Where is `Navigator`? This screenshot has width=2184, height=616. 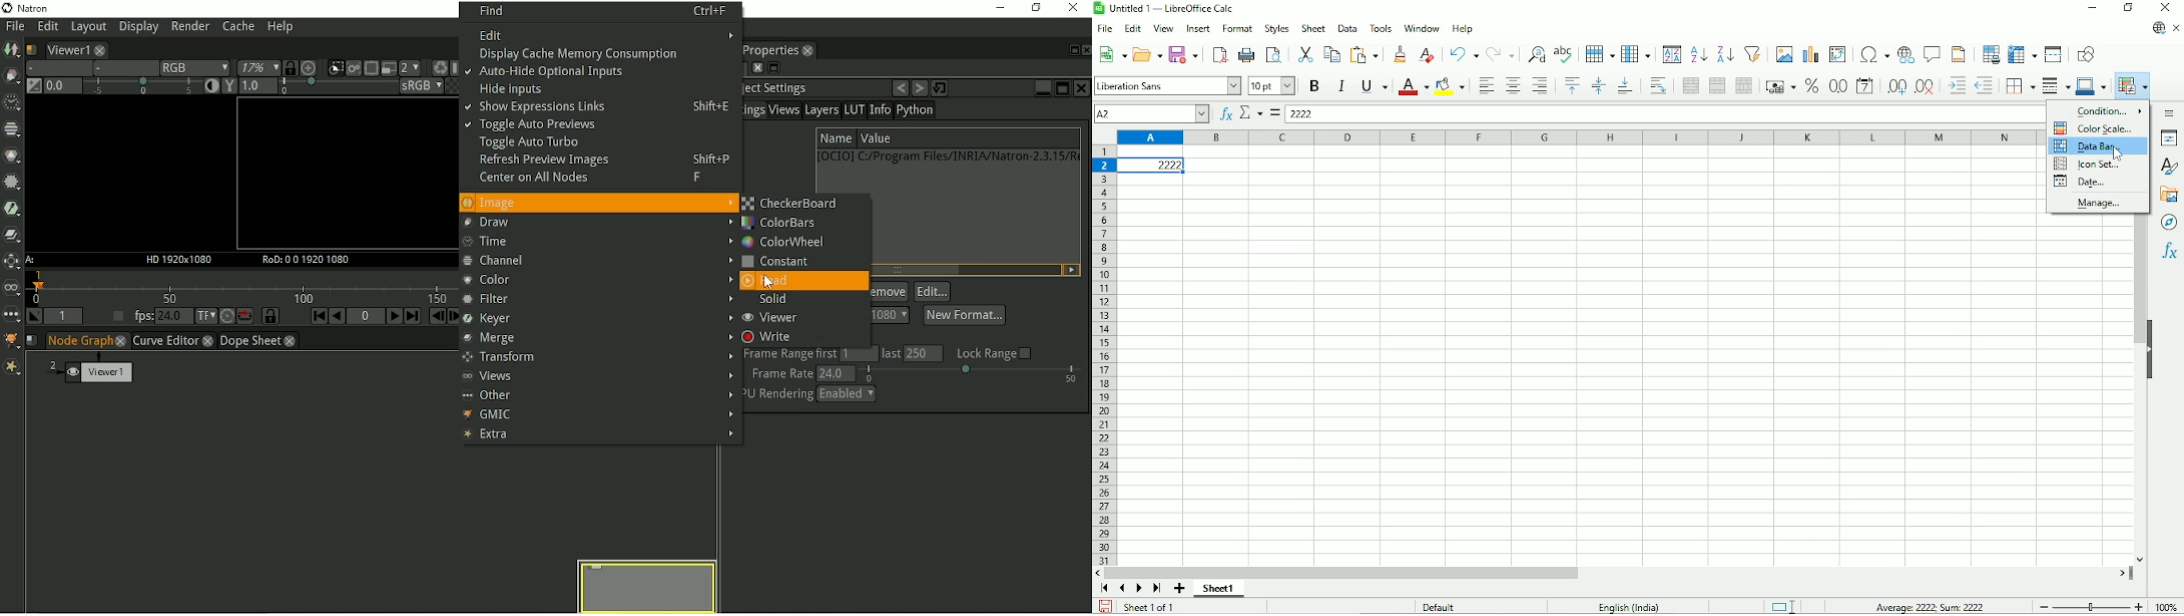 Navigator is located at coordinates (2170, 223).